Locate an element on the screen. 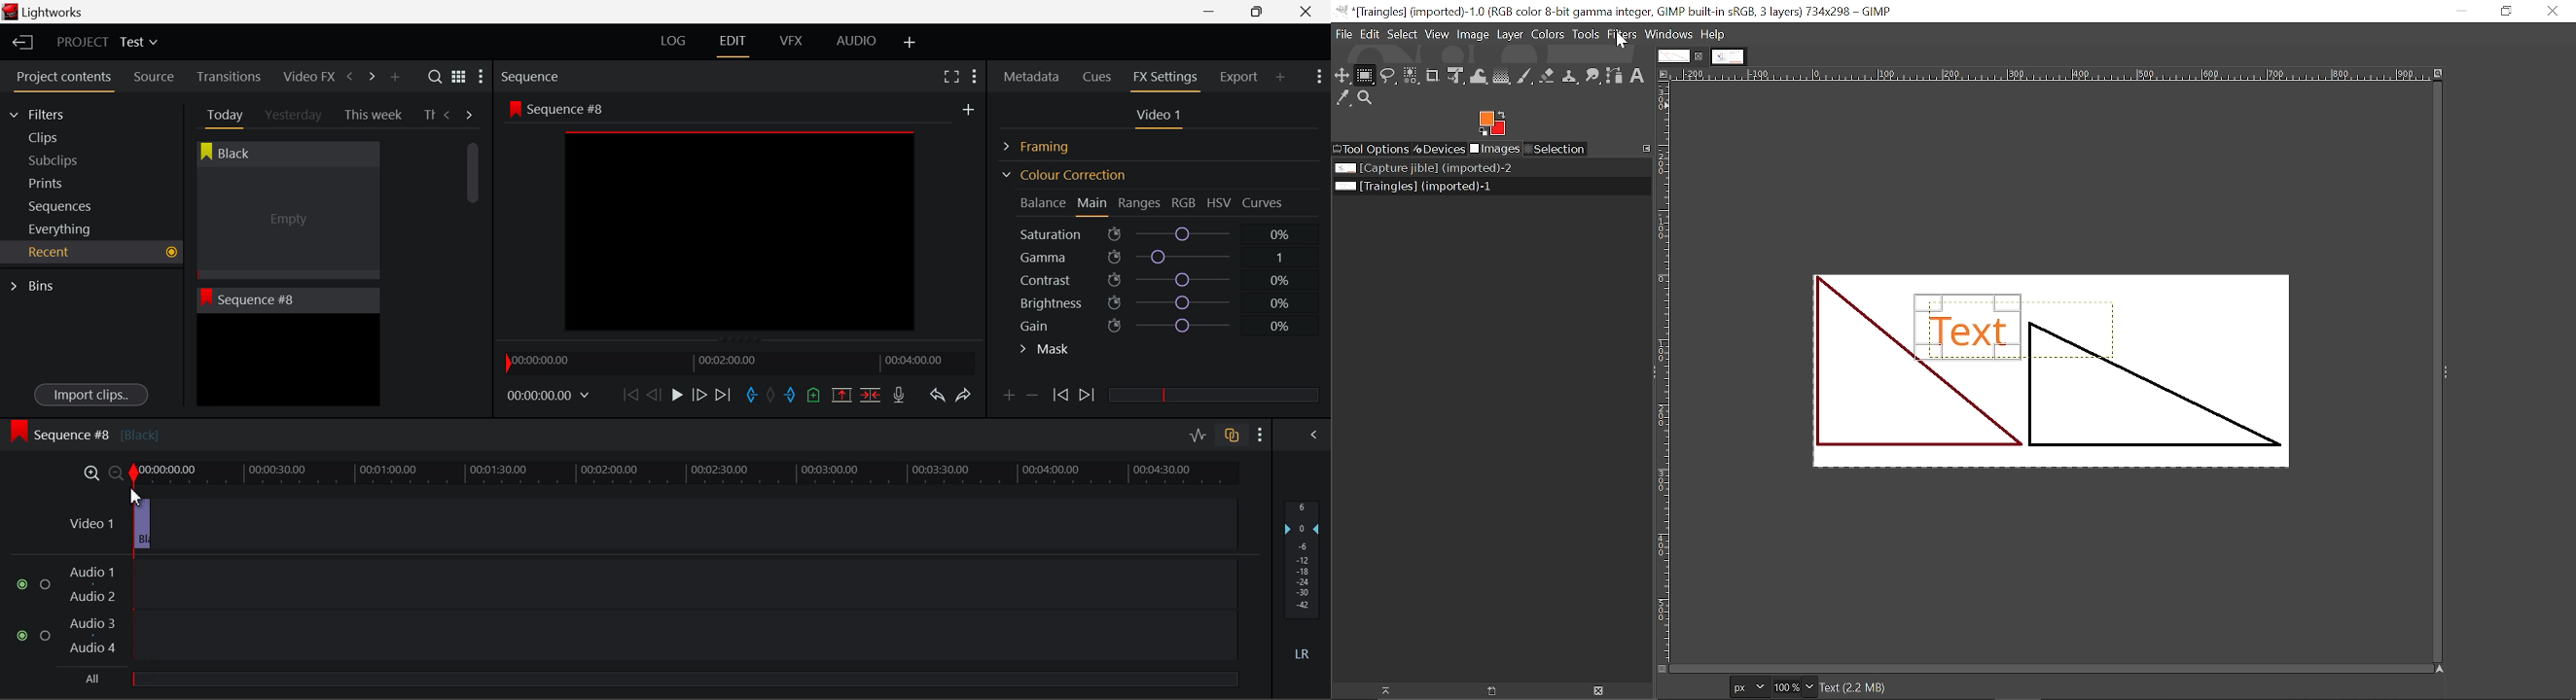 The image size is (2576, 700). RGB is located at coordinates (1185, 204).